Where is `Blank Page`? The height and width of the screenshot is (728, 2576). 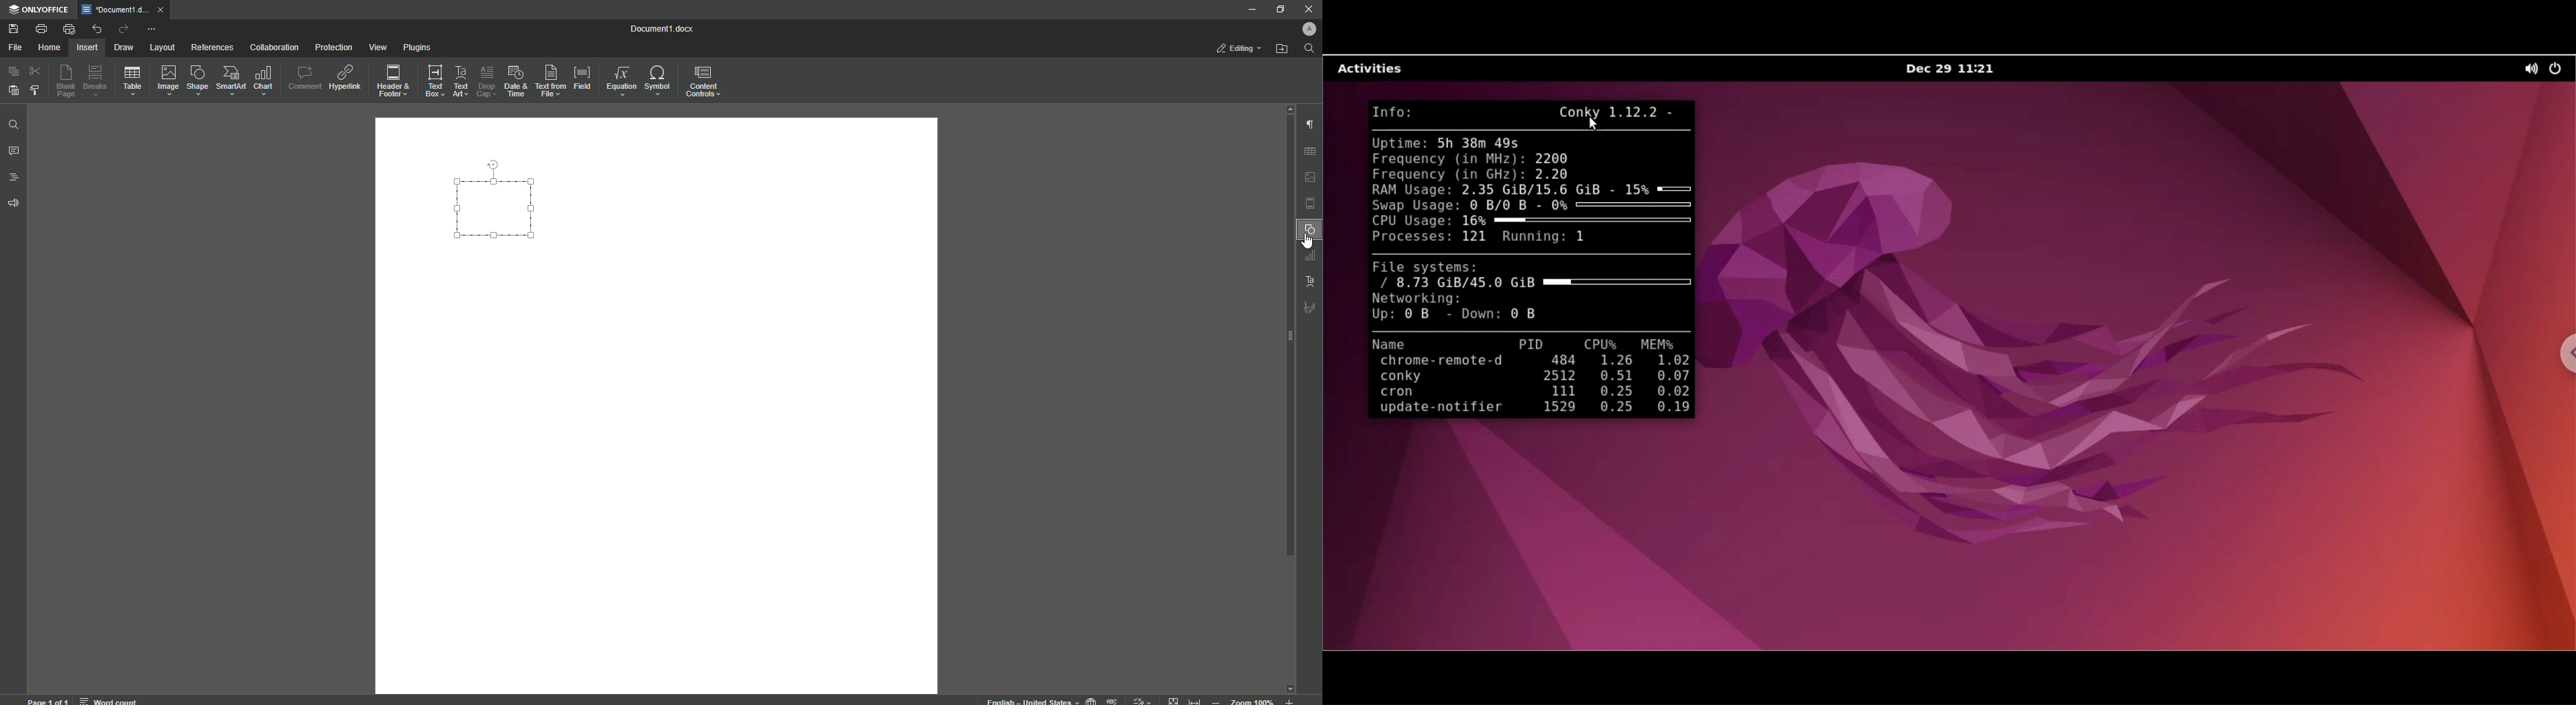 Blank Page is located at coordinates (67, 81).